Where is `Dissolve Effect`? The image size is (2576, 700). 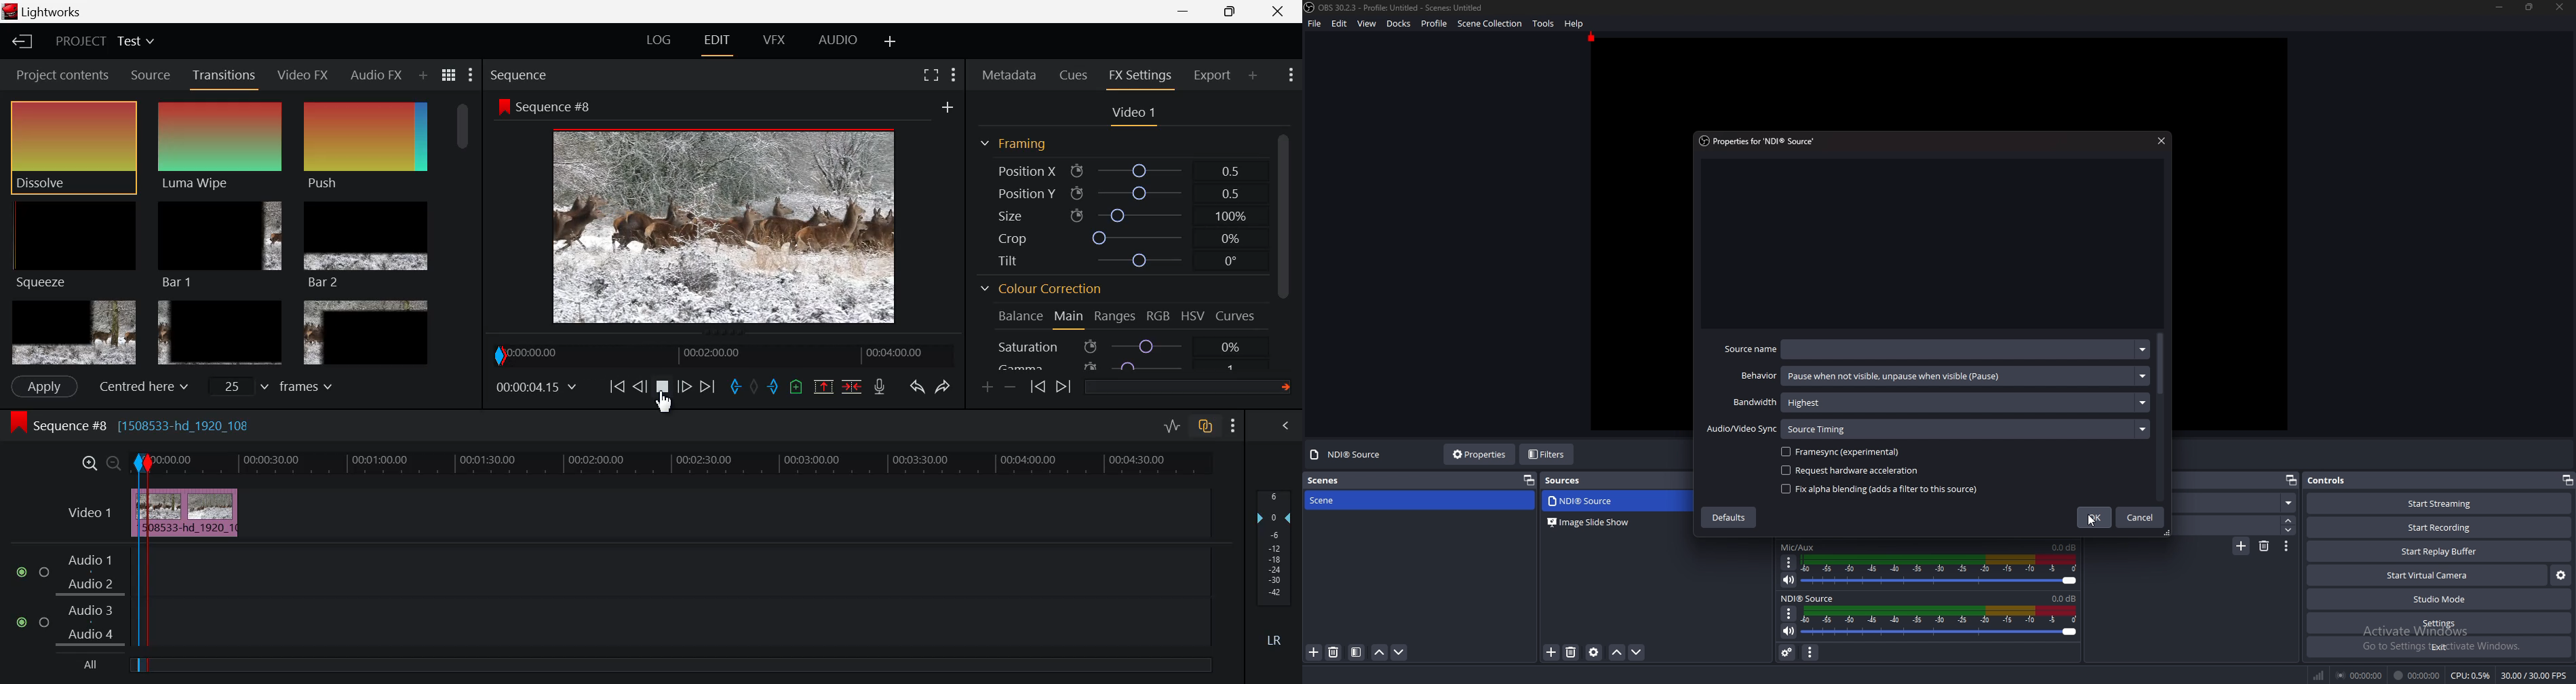 Dissolve Effect is located at coordinates (73, 147).